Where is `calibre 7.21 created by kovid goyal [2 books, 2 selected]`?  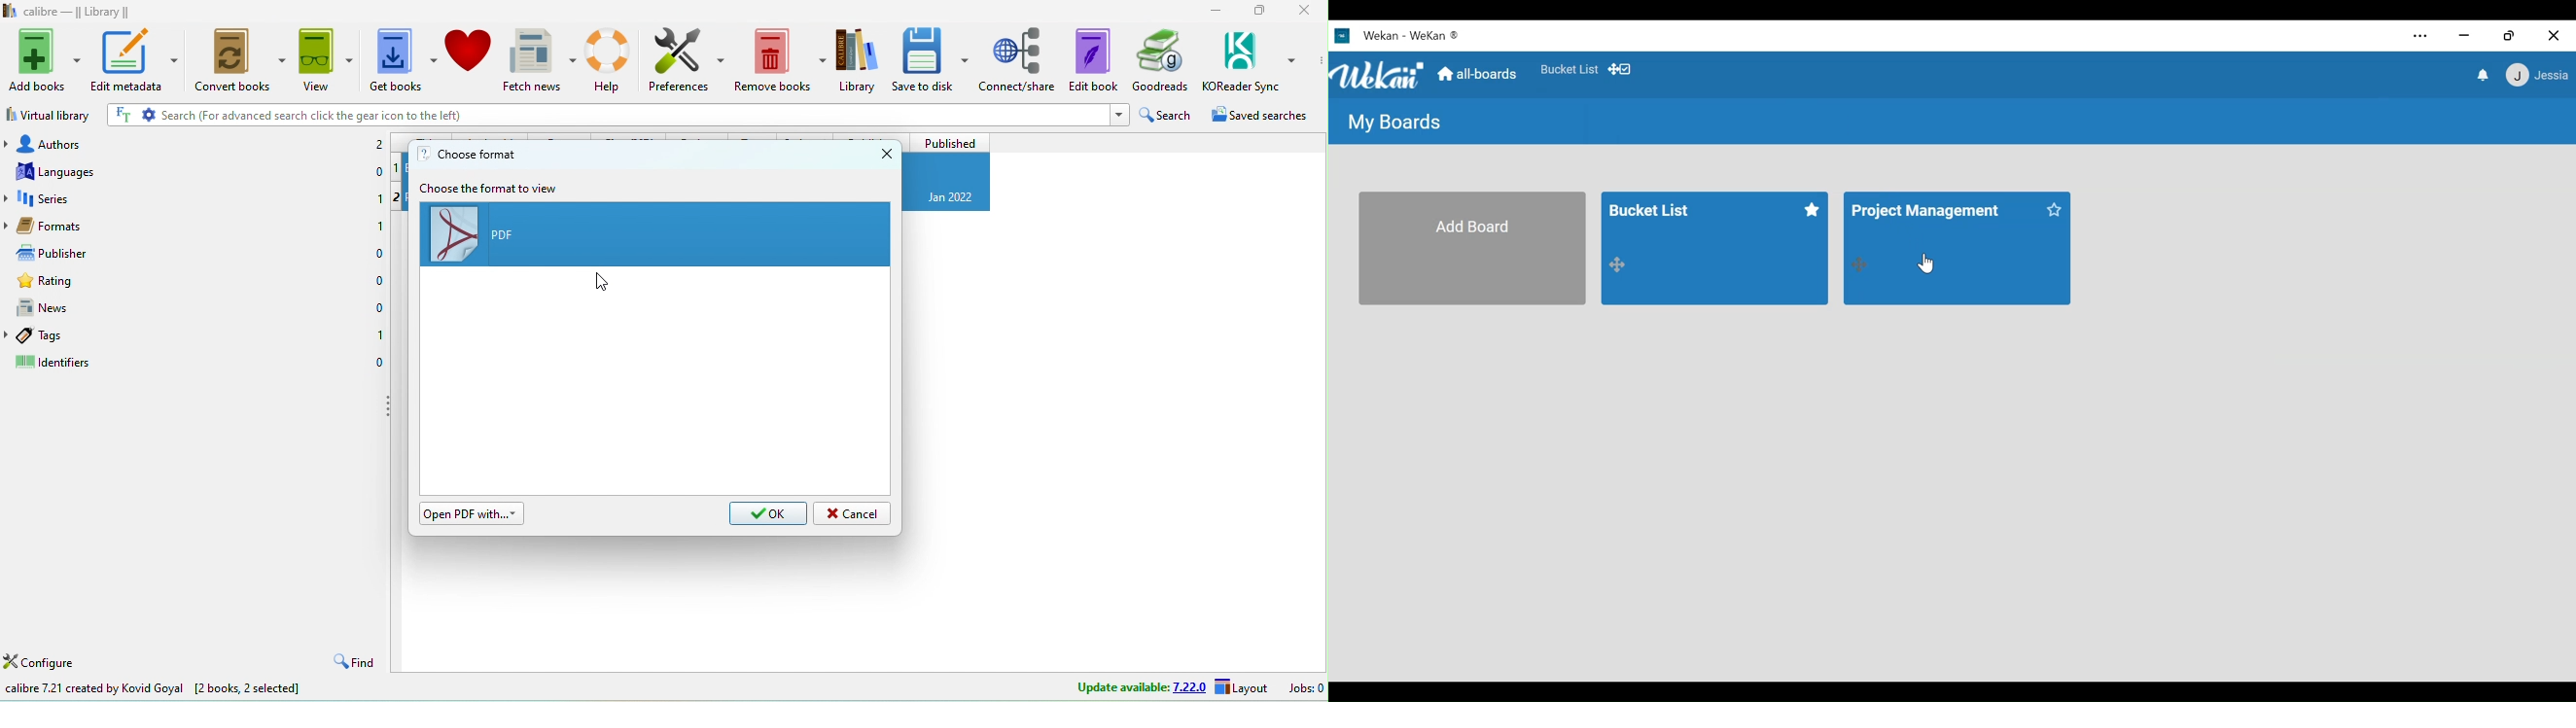
calibre 7.21 created by kovid goyal [2 books, 2 selected] is located at coordinates (154, 689).